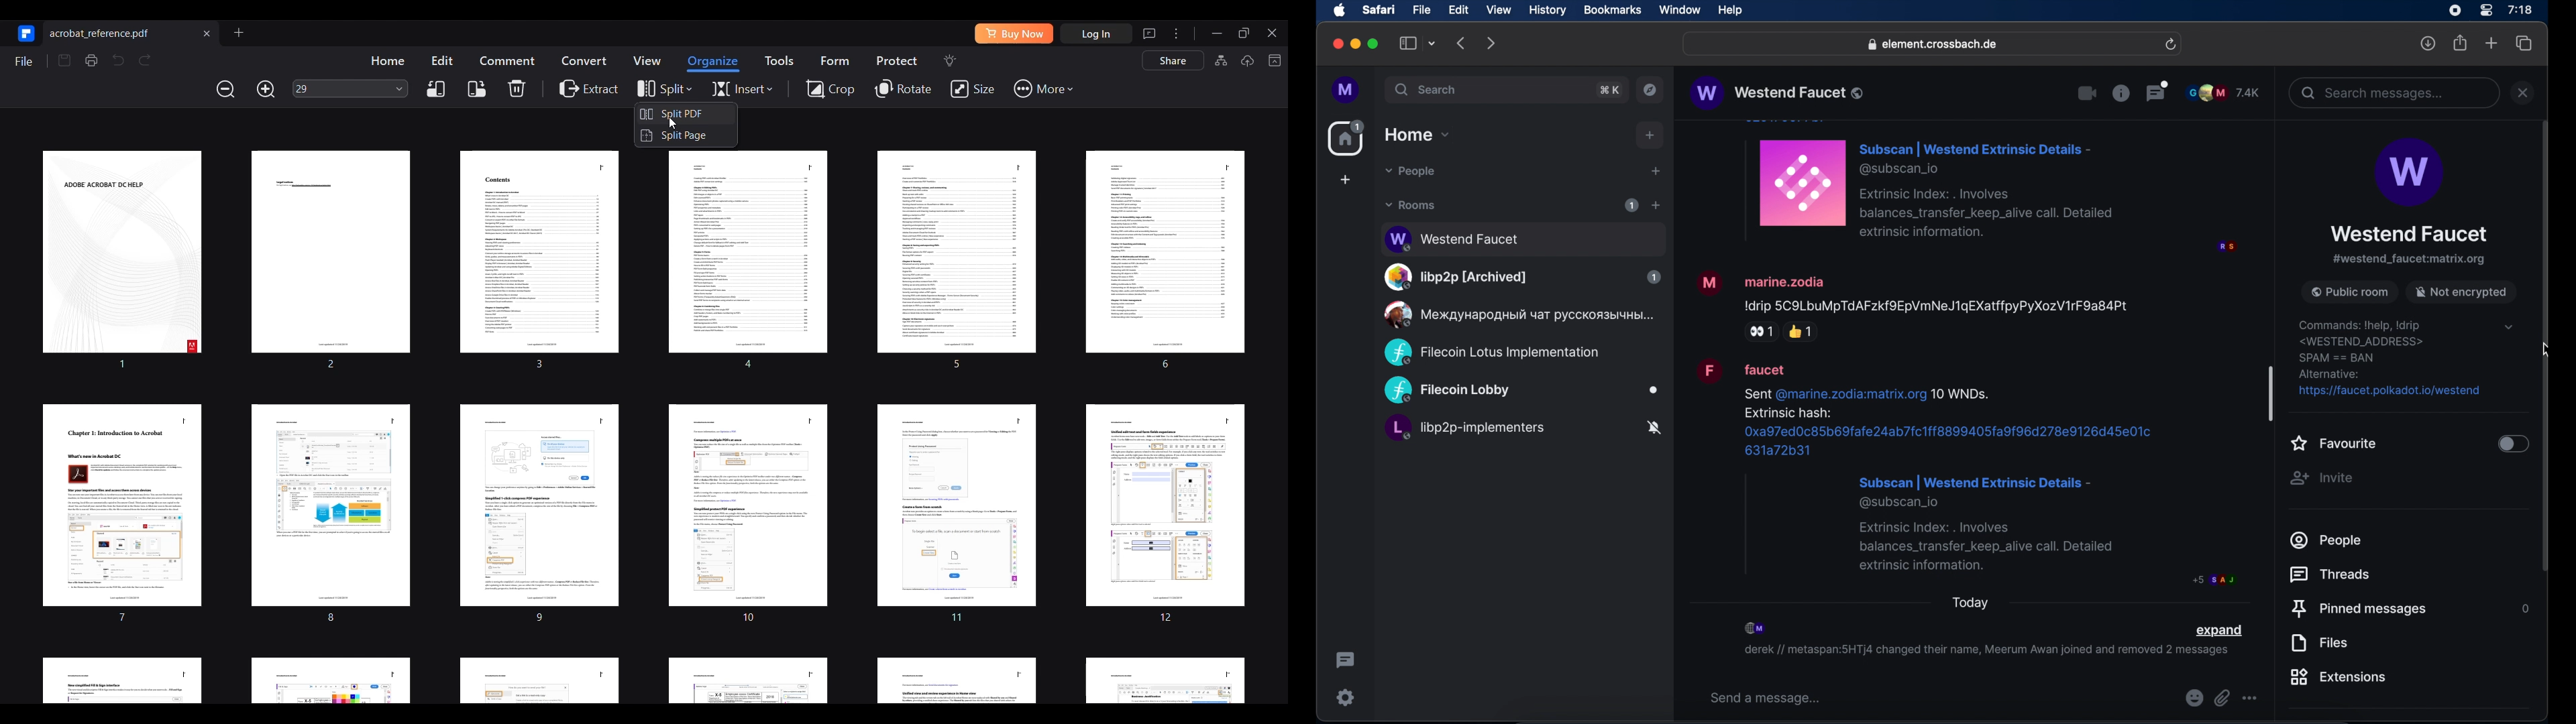 The image size is (2576, 728). What do you see at coordinates (2409, 234) in the screenshot?
I see `public room name` at bounding box center [2409, 234].